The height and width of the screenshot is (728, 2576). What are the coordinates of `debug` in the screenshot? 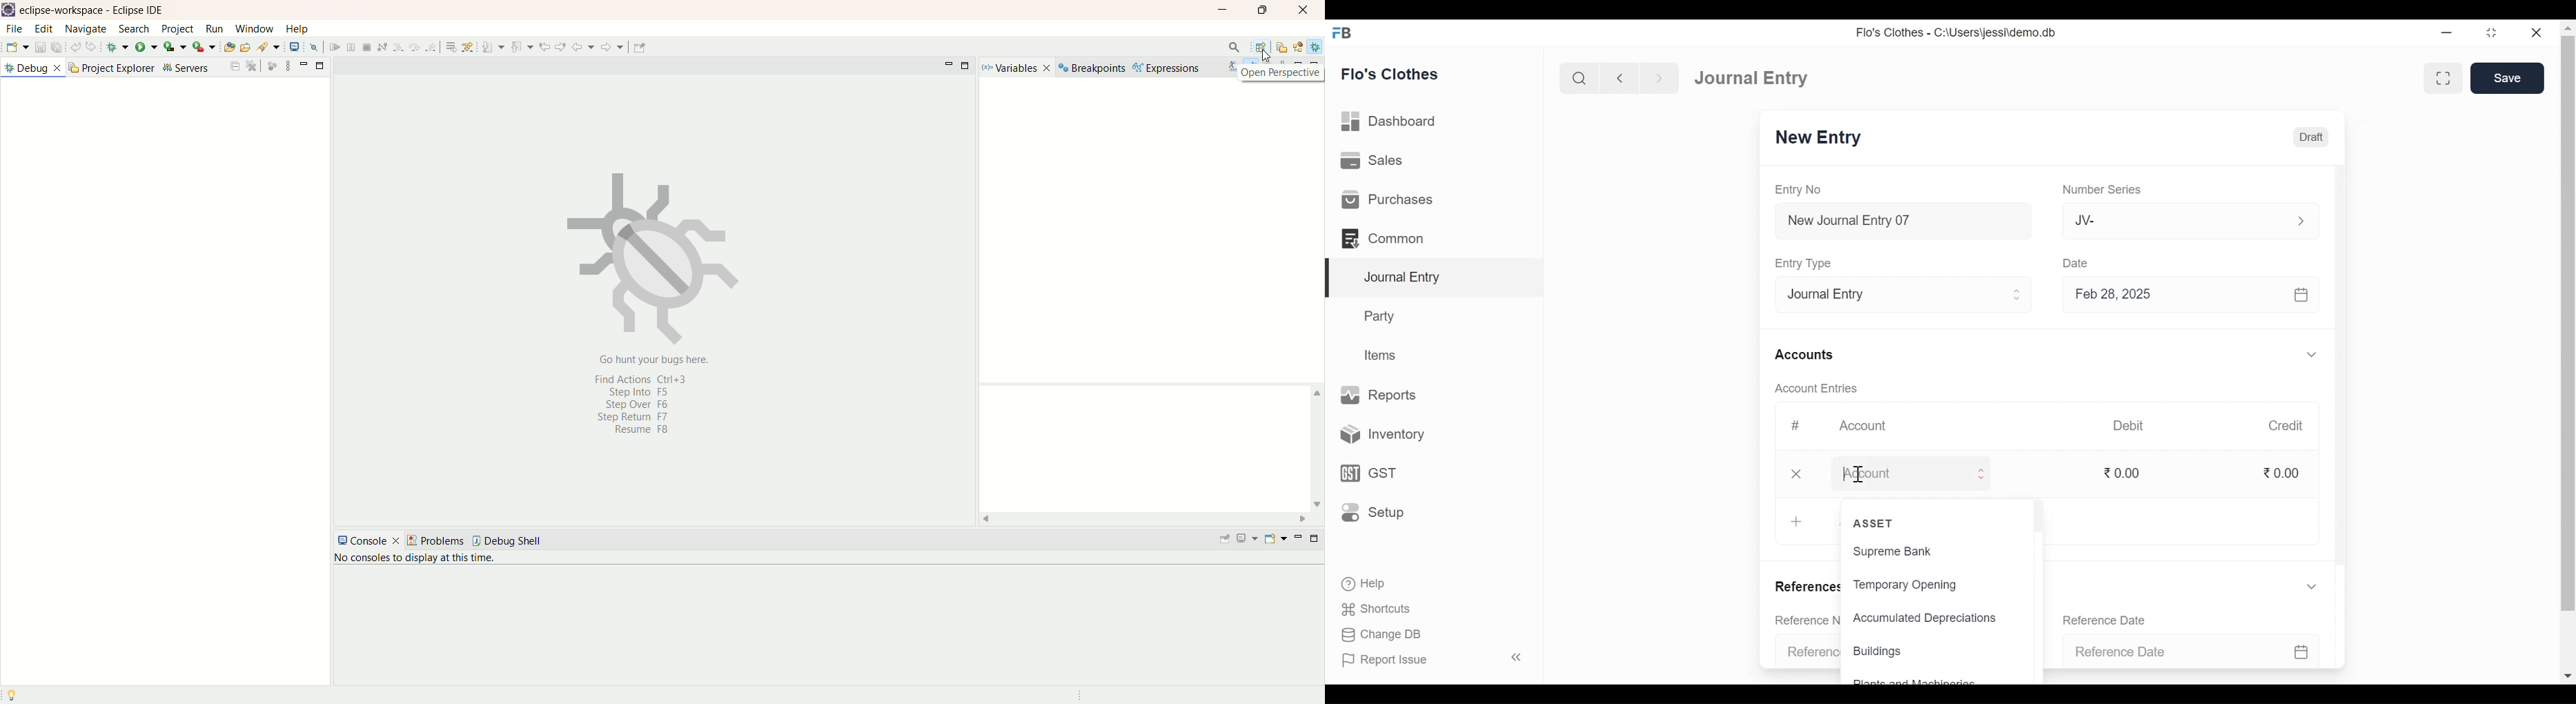 It's located at (1317, 47).